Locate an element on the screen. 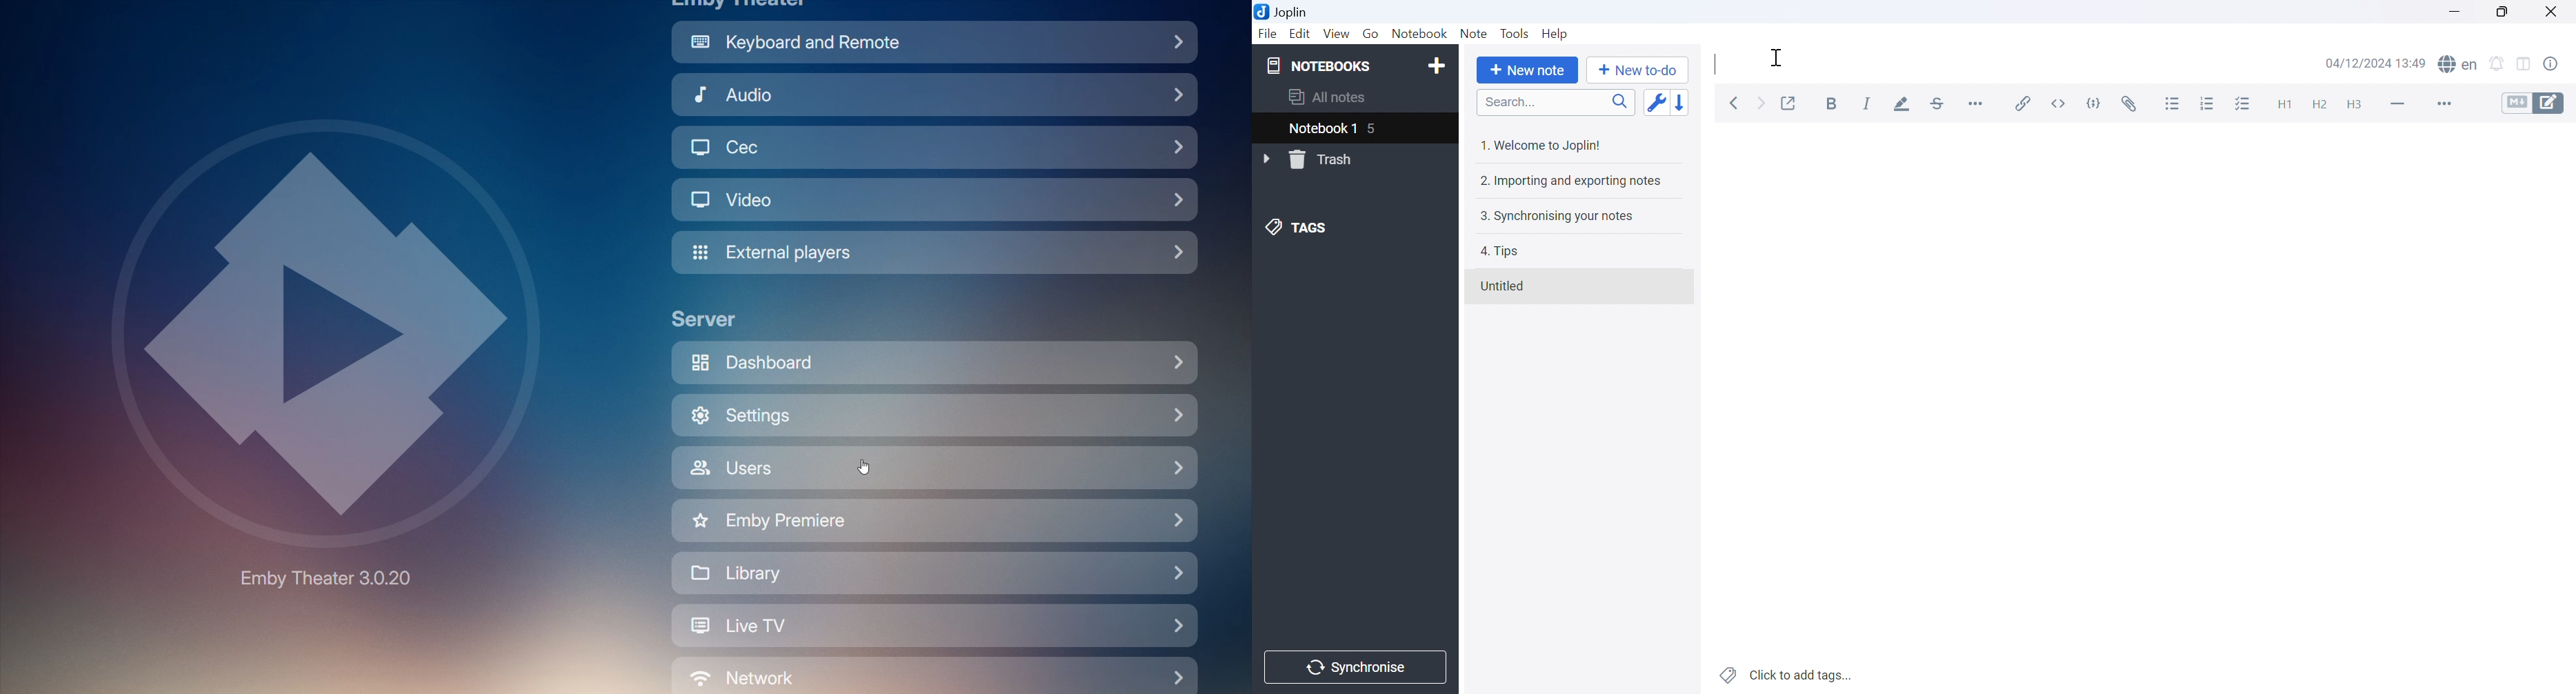  spell checker is located at coordinates (2462, 65).